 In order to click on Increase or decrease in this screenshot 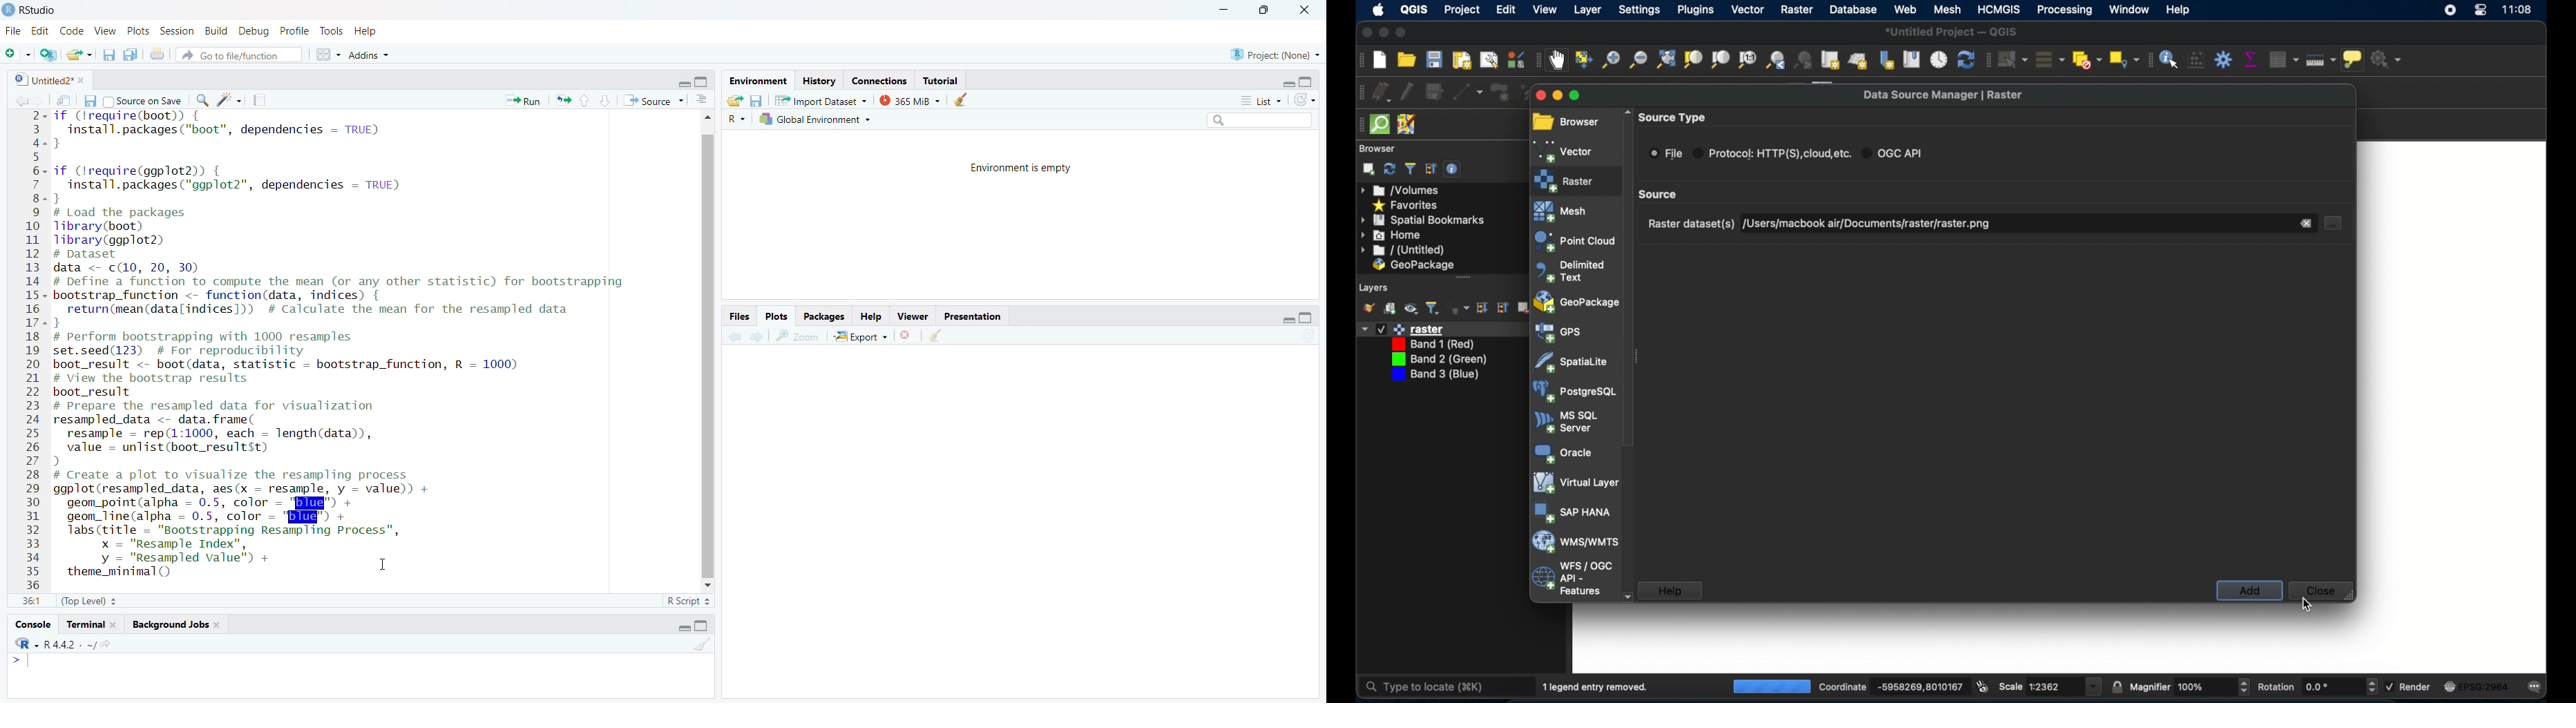, I will do `click(2244, 687)`.